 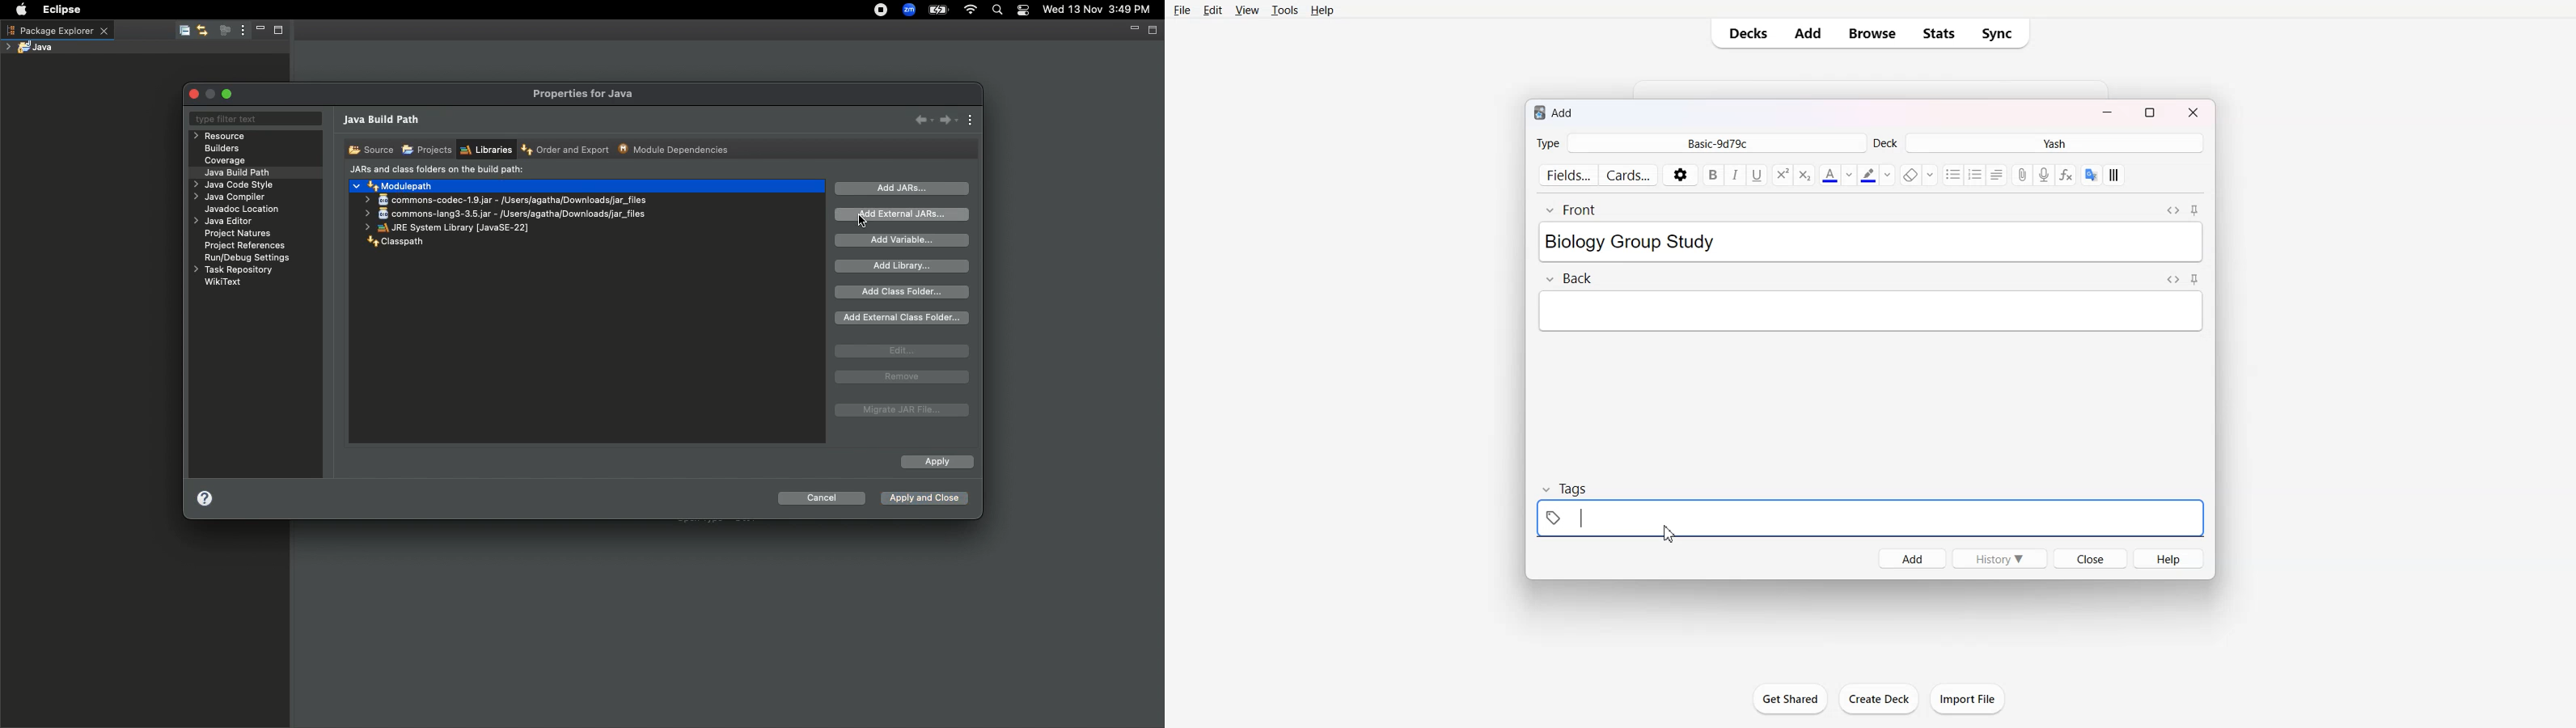 What do you see at coordinates (1998, 175) in the screenshot?
I see `Alignment` at bounding box center [1998, 175].